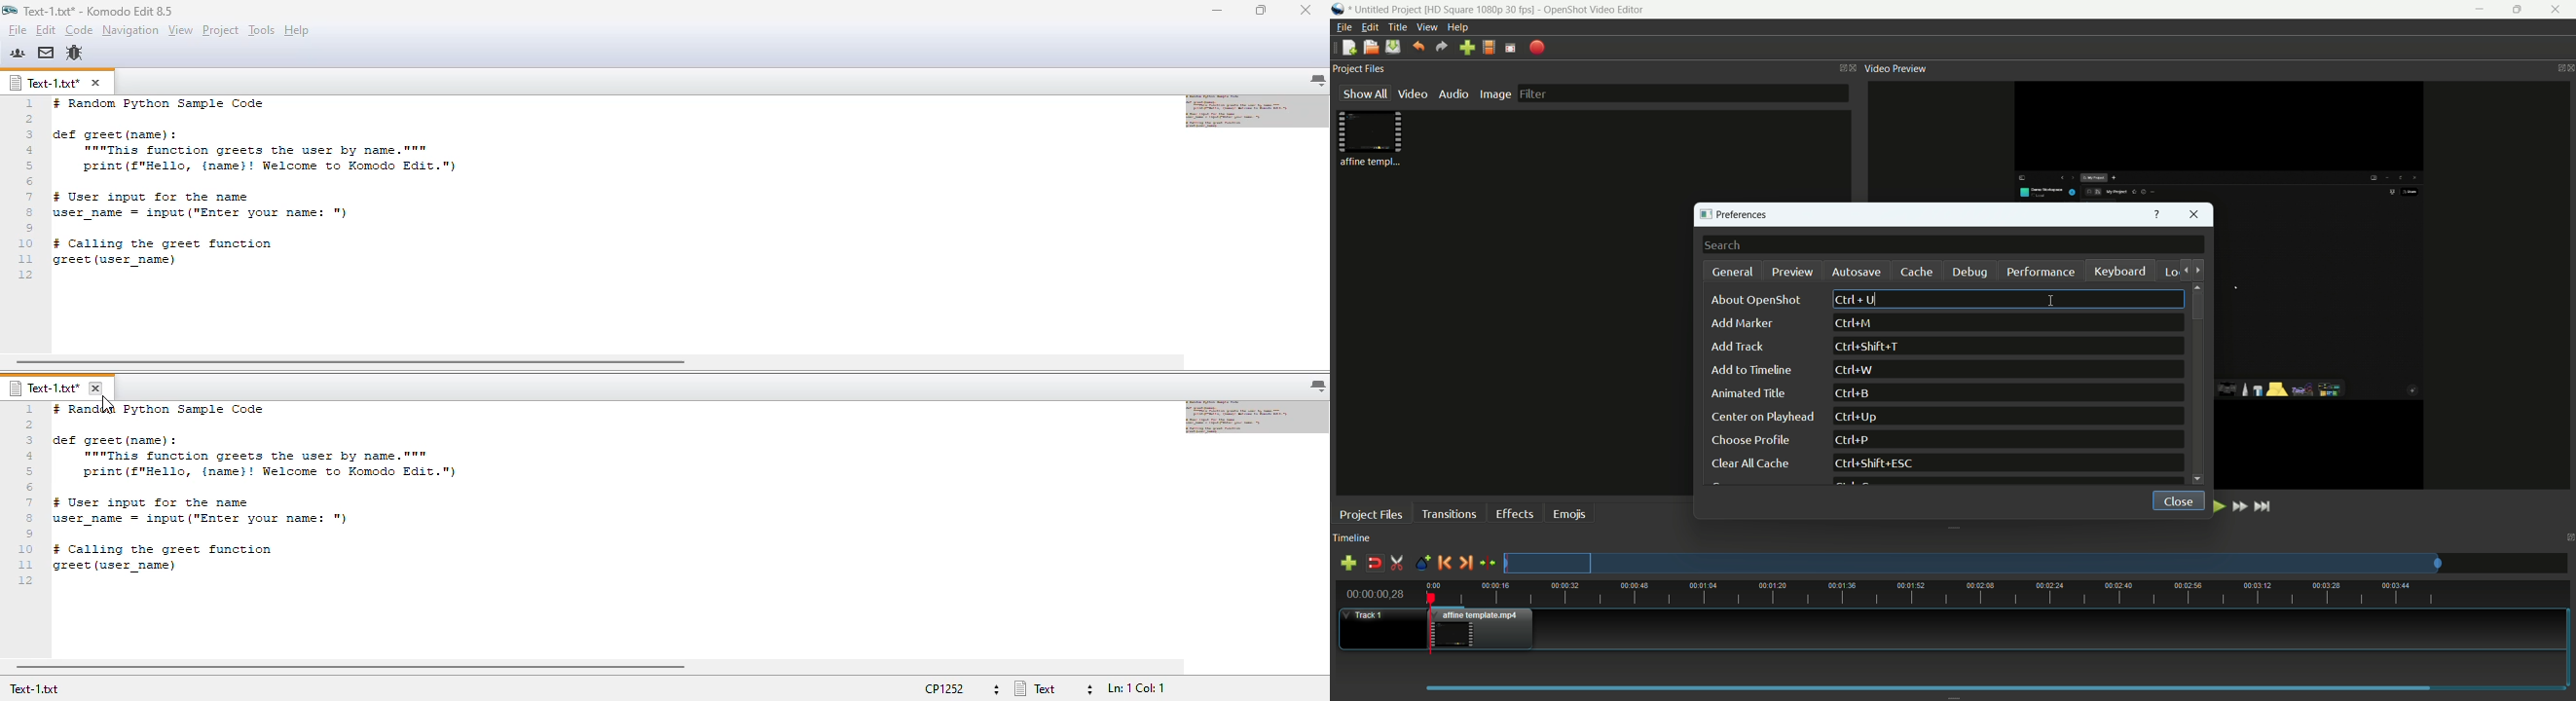  What do you see at coordinates (1741, 325) in the screenshot?
I see `add marker` at bounding box center [1741, 325].